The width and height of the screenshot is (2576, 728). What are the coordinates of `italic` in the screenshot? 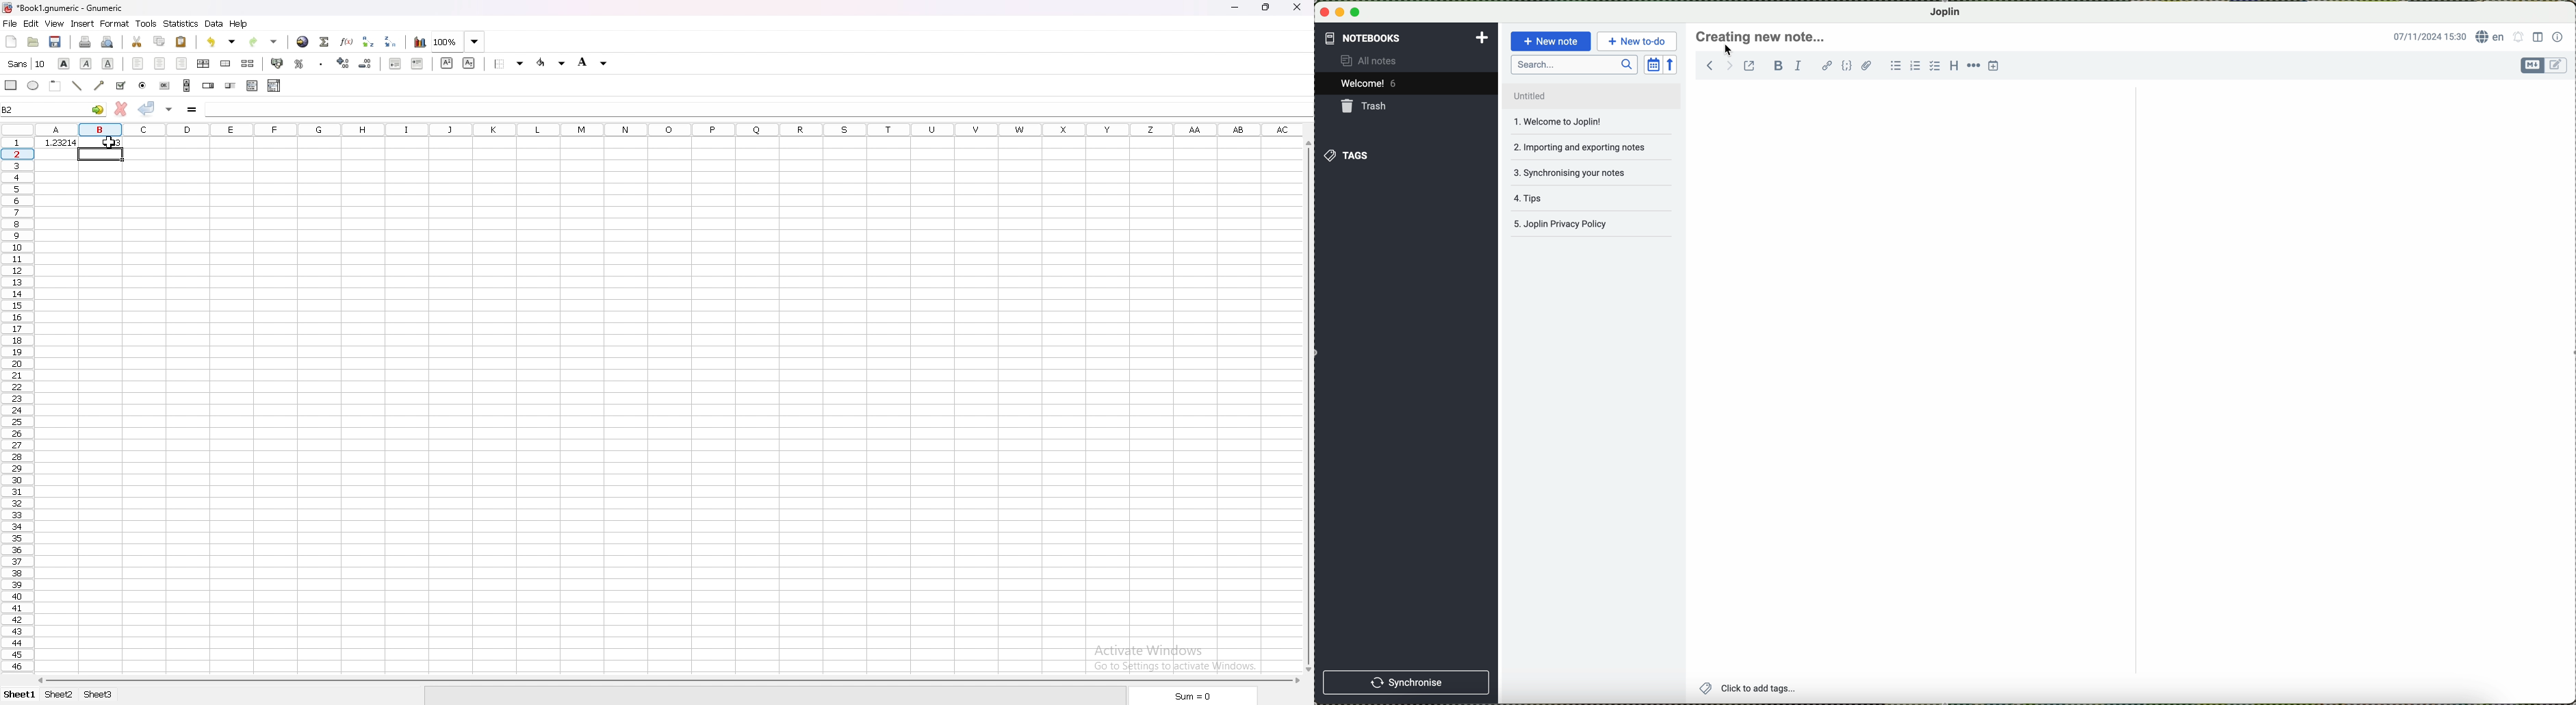 It's located at (1801, 67).